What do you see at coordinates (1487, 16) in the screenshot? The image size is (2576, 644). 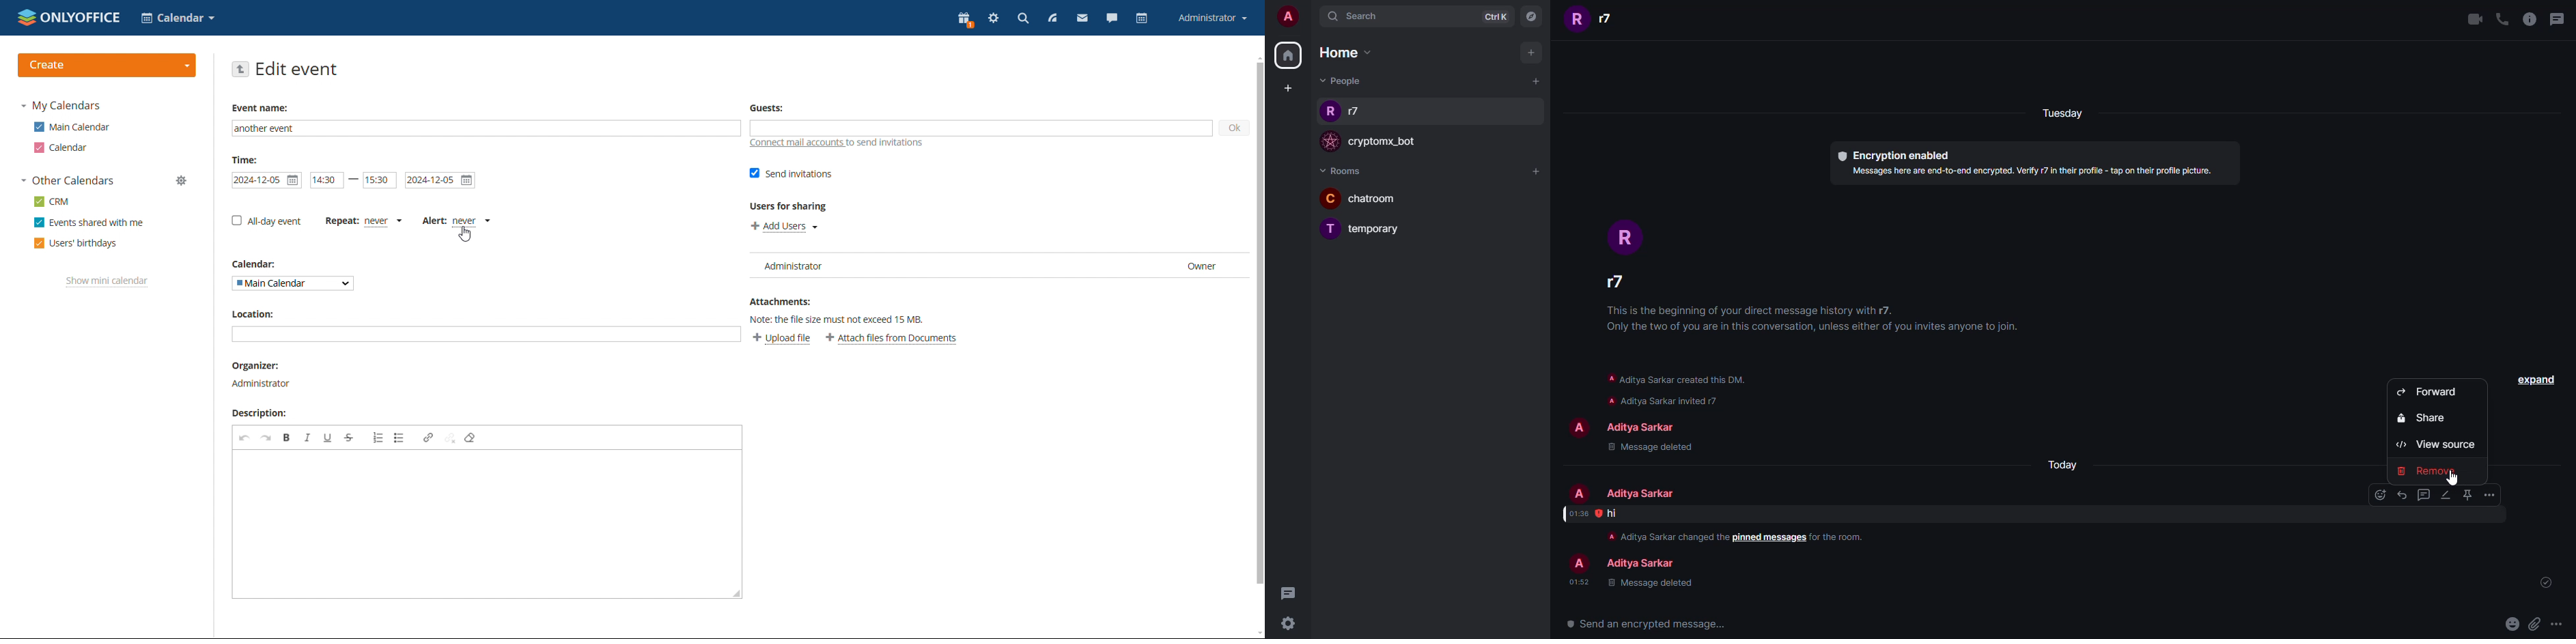 I see `ctrlK` at bounding box center [1487, 16].